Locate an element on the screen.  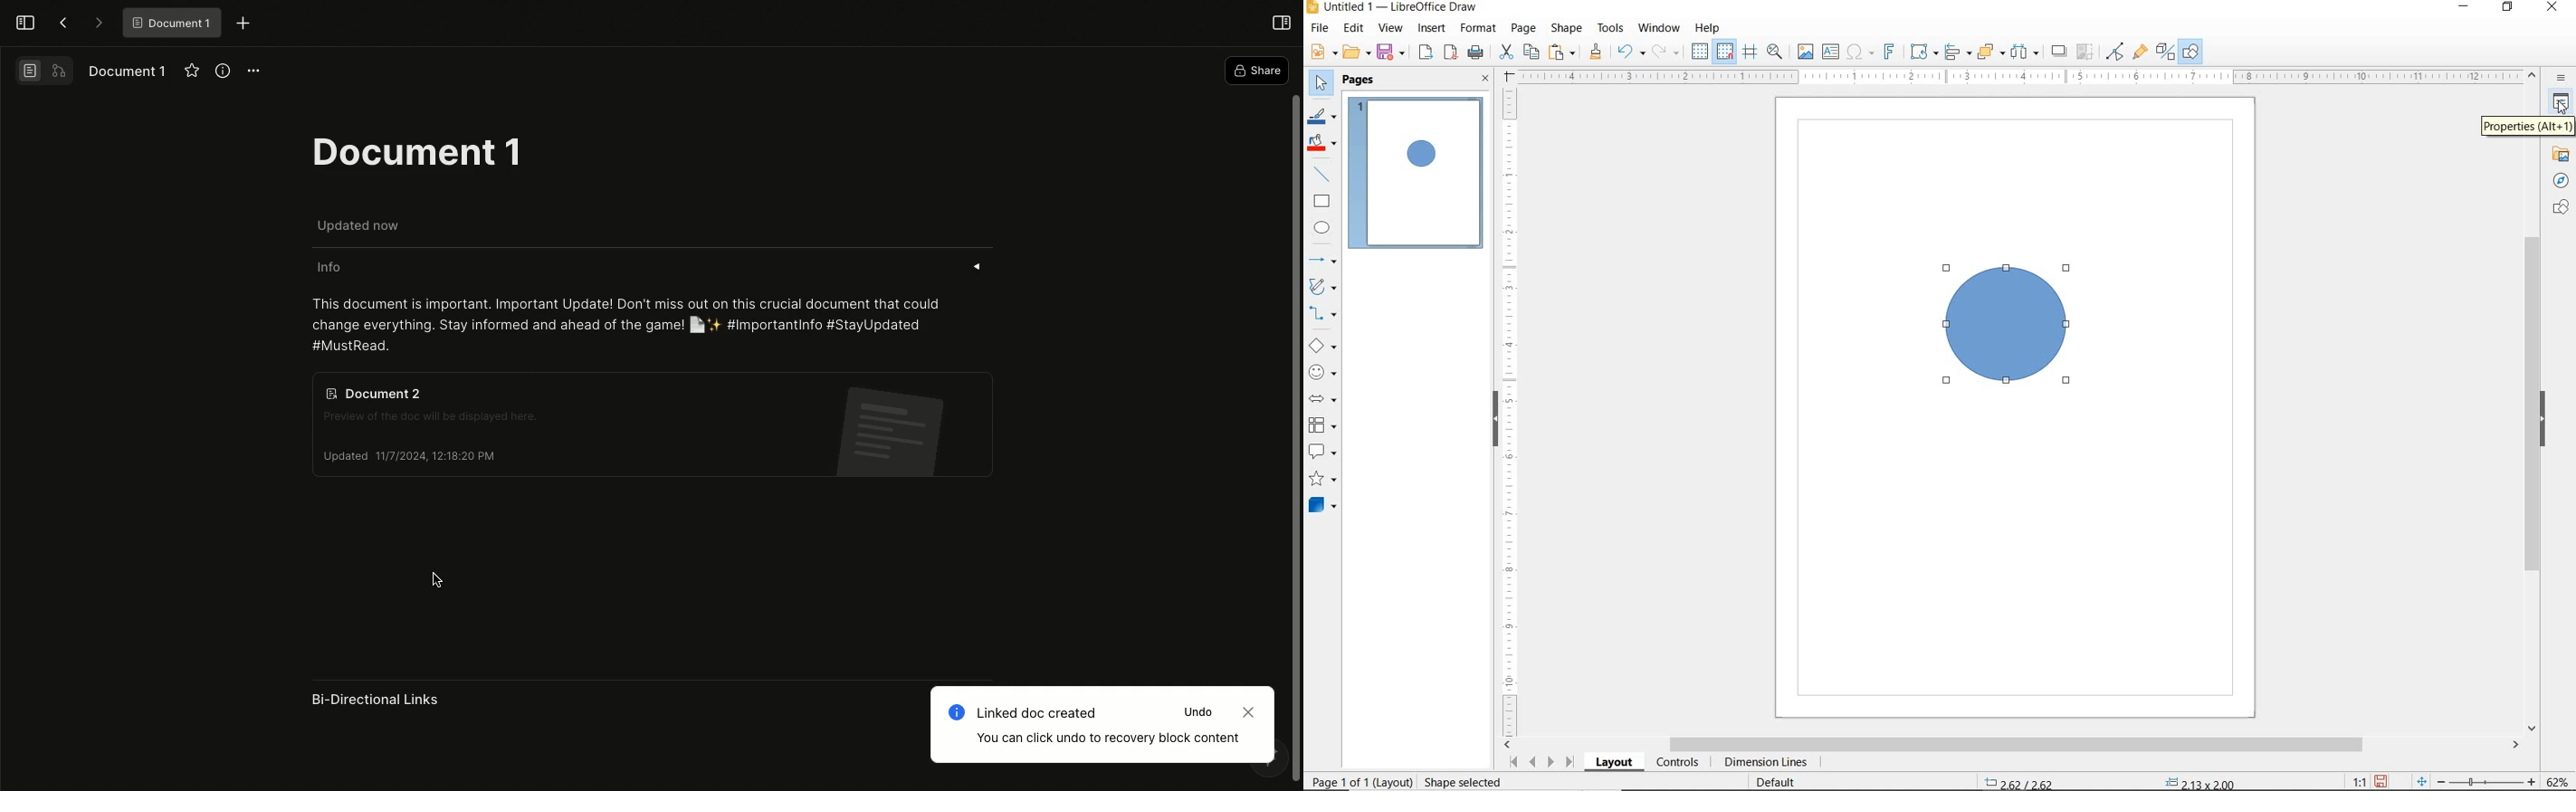
SYMBOL SHAPES is located at coordinates (1323, 370).